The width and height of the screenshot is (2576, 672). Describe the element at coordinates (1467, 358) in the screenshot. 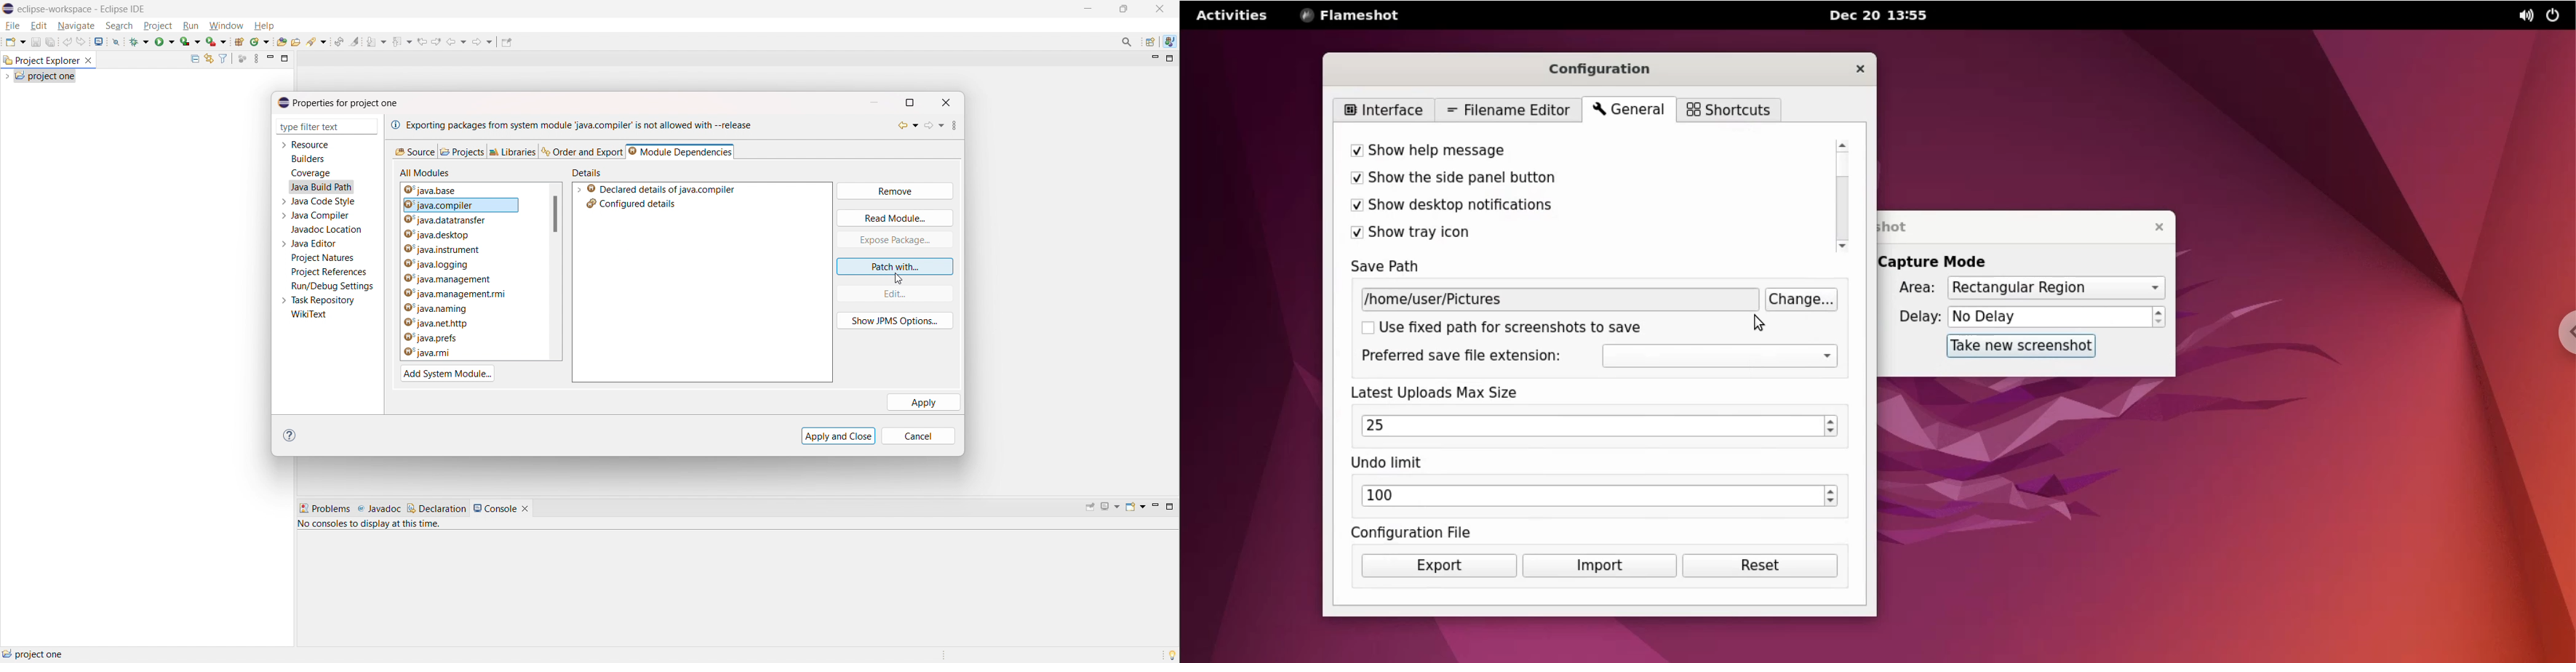

I see `preferred save file extension:` at that location.